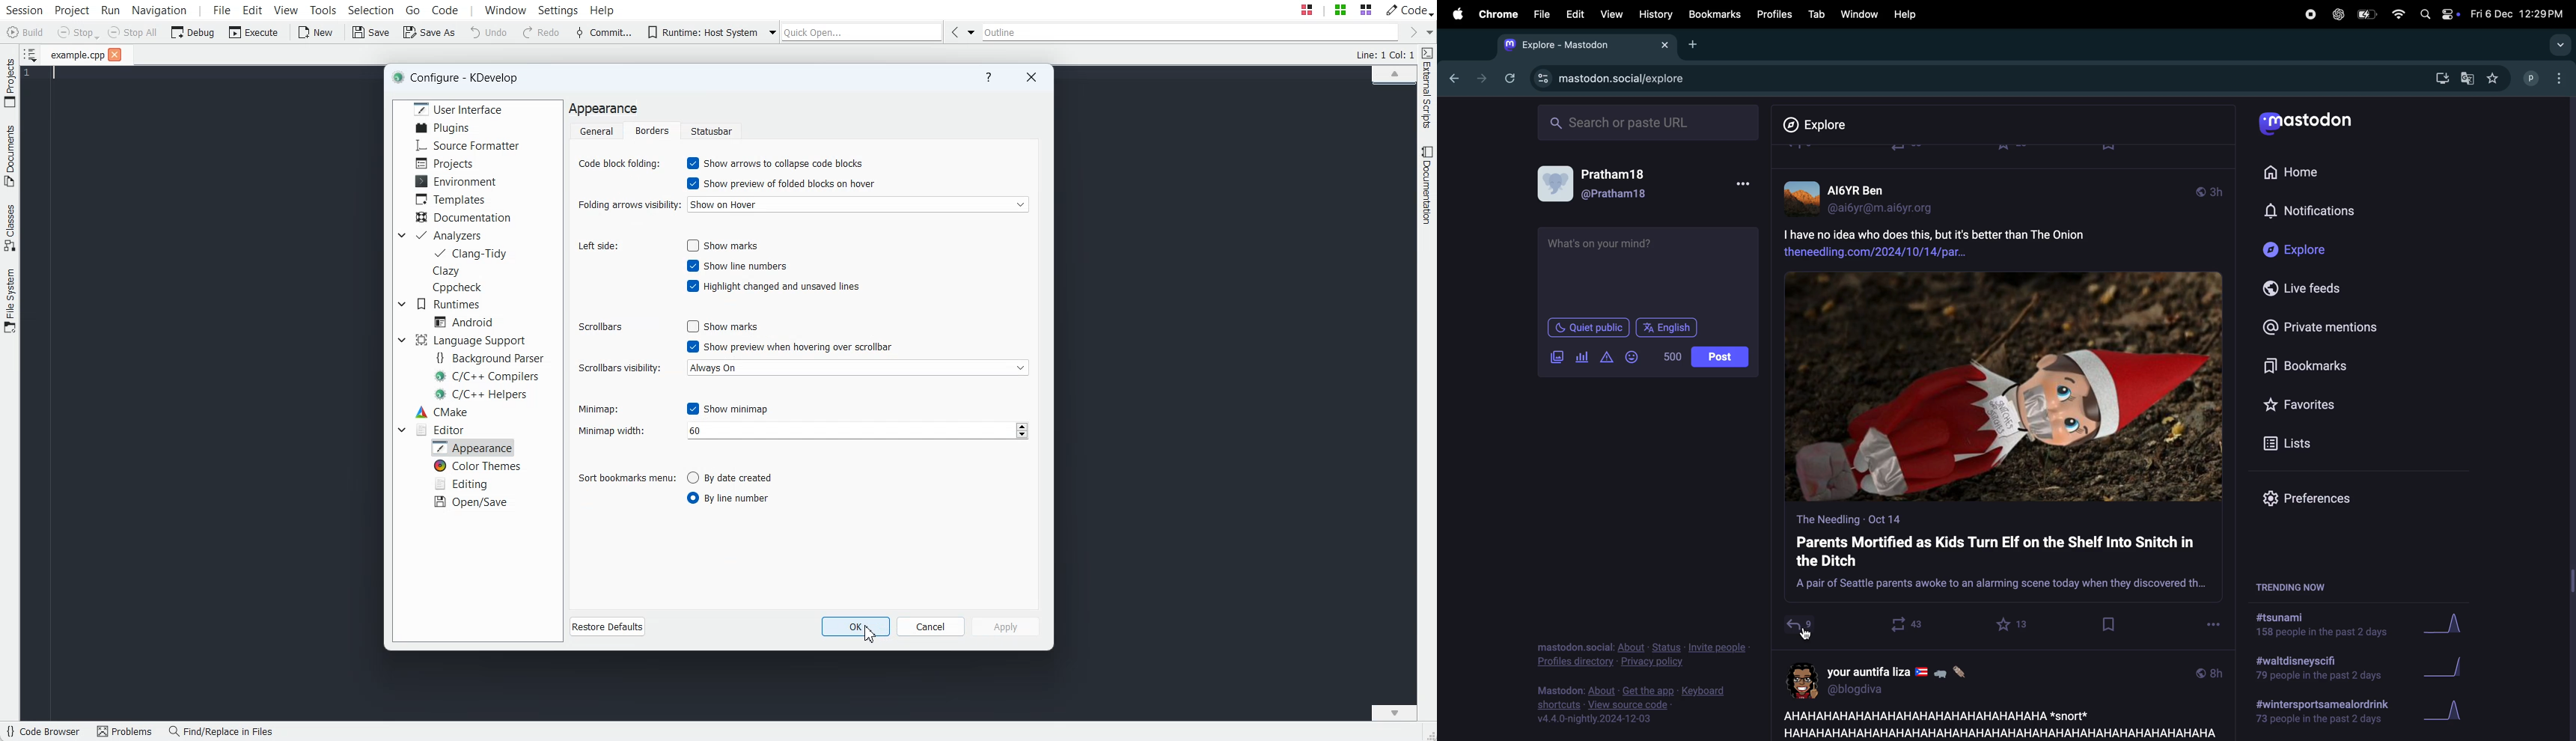 The image size is (2576, 756). Describe the element at coordinates (1906, 14) in the screenshot. I see `help` at that location.